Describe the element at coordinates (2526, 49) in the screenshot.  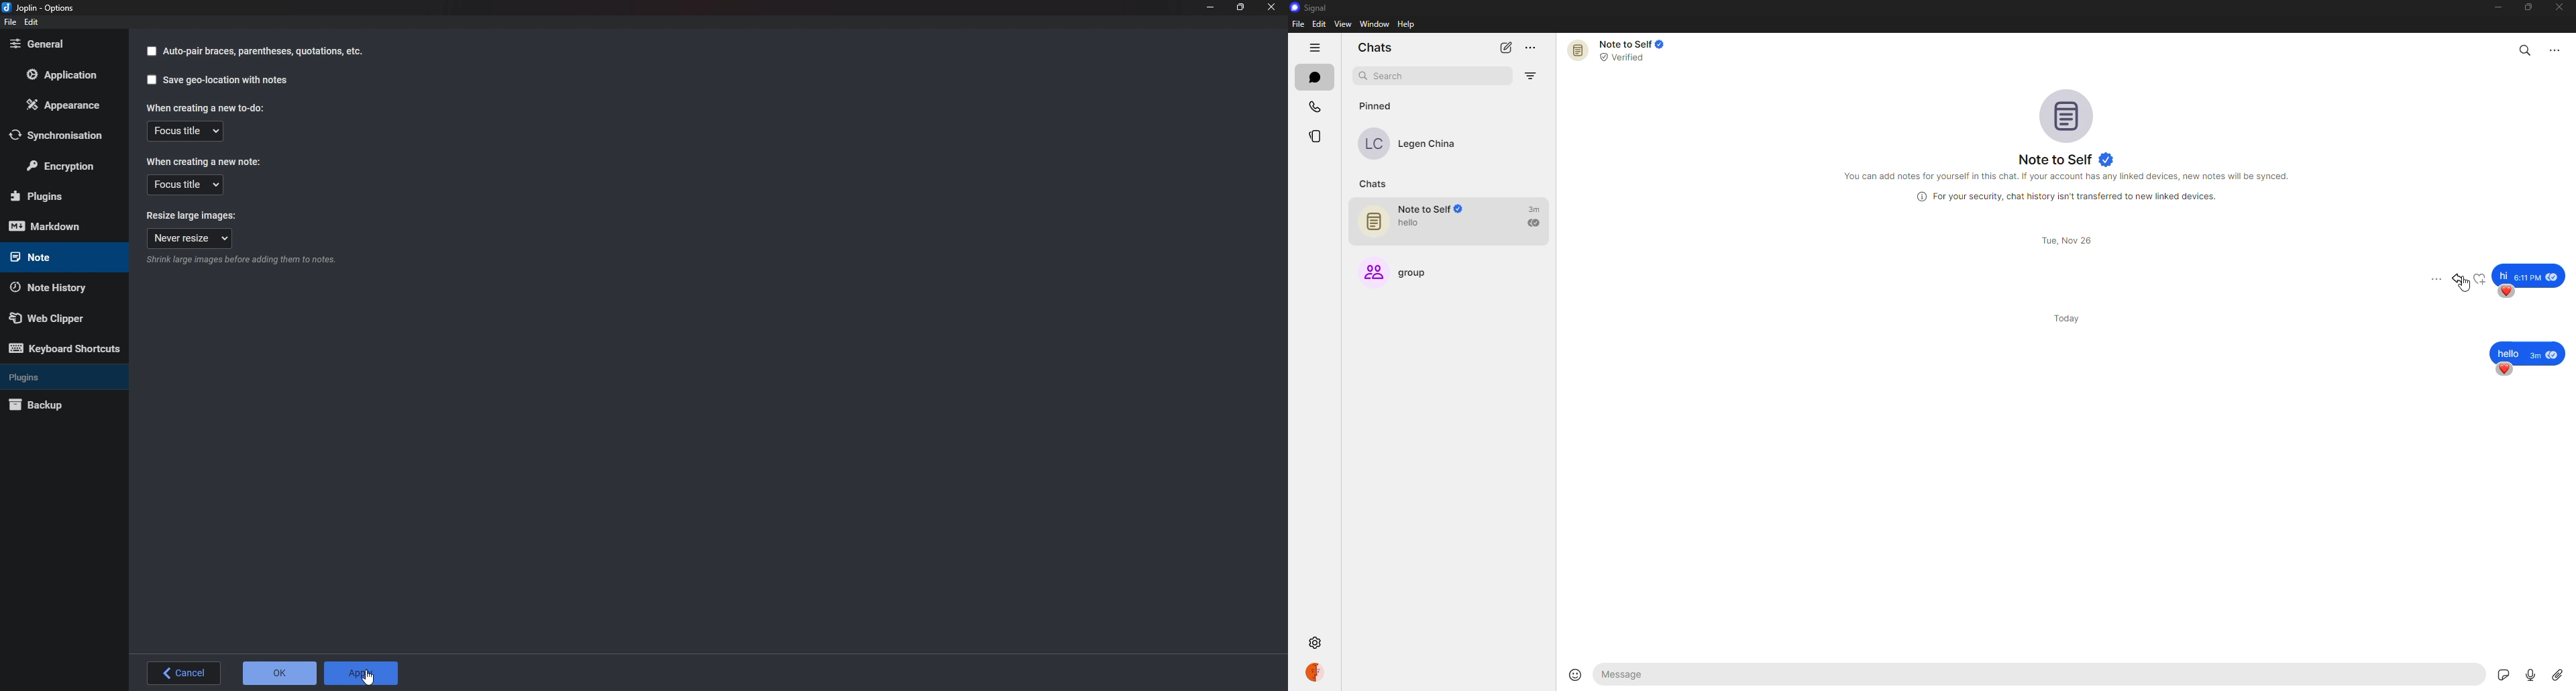
I see `search` at that location.